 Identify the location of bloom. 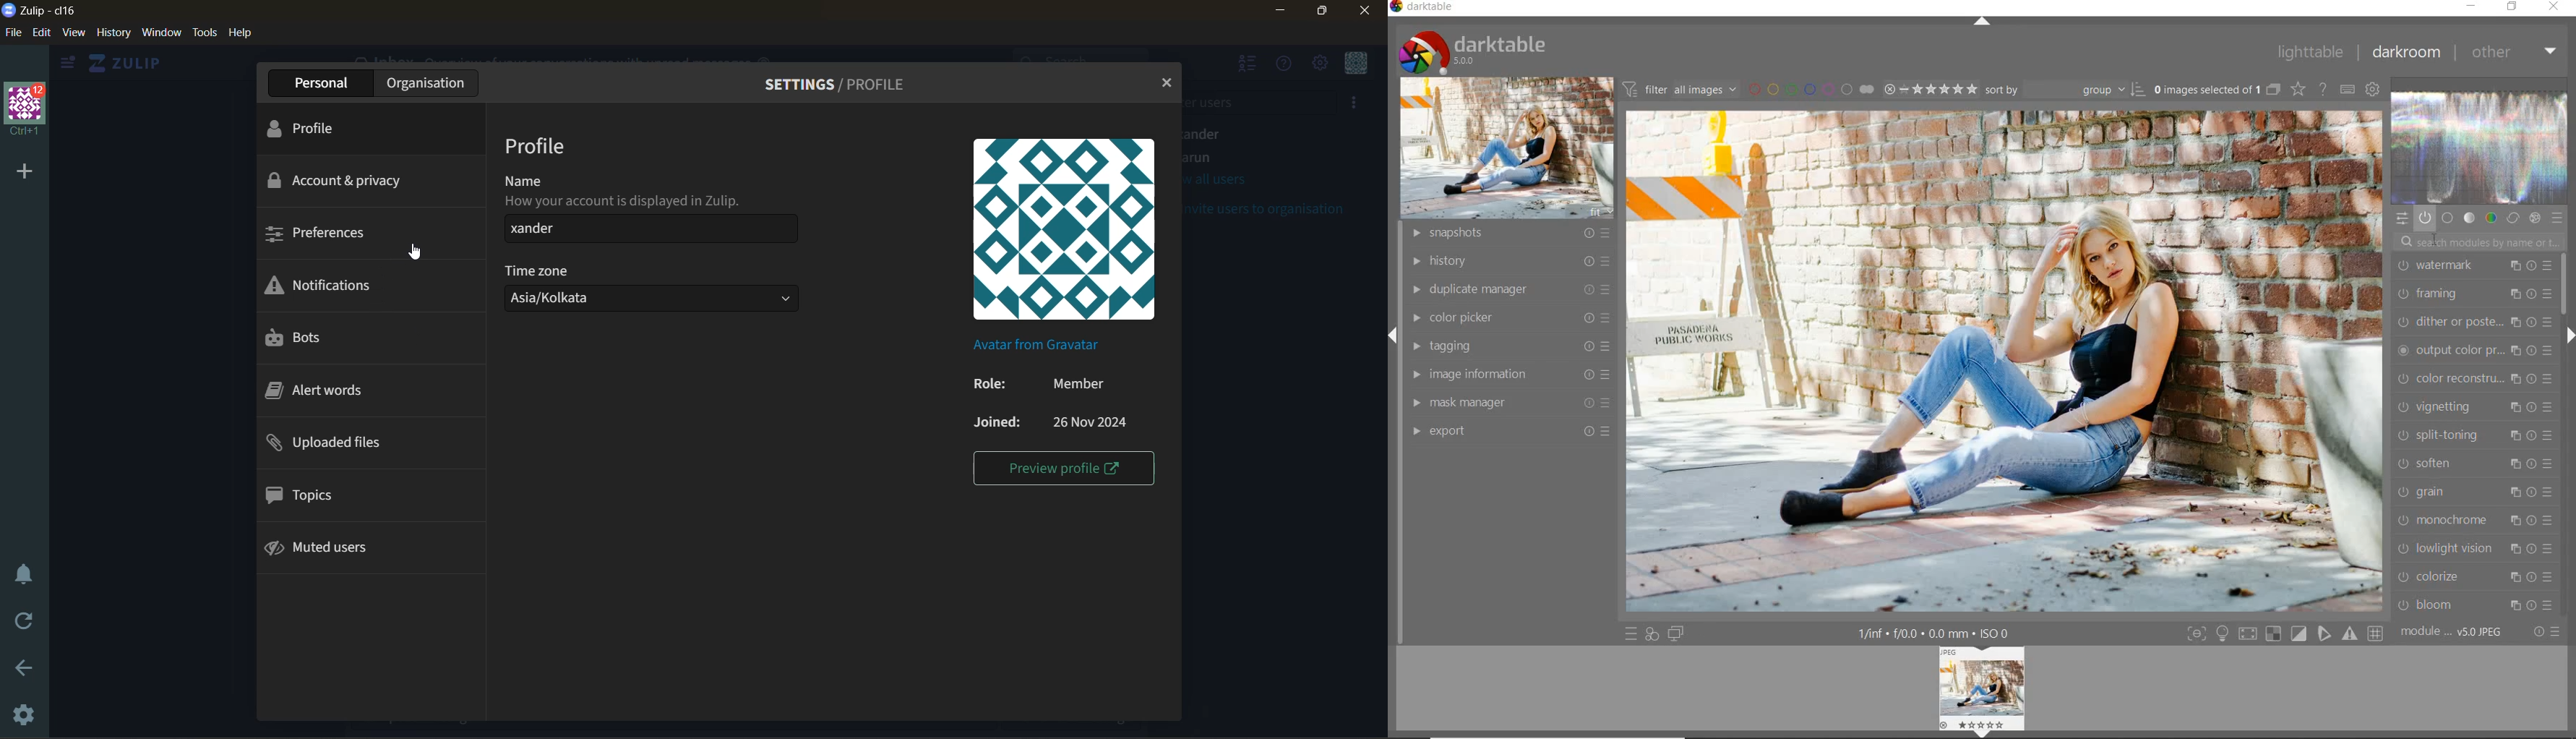
(2472, 604).